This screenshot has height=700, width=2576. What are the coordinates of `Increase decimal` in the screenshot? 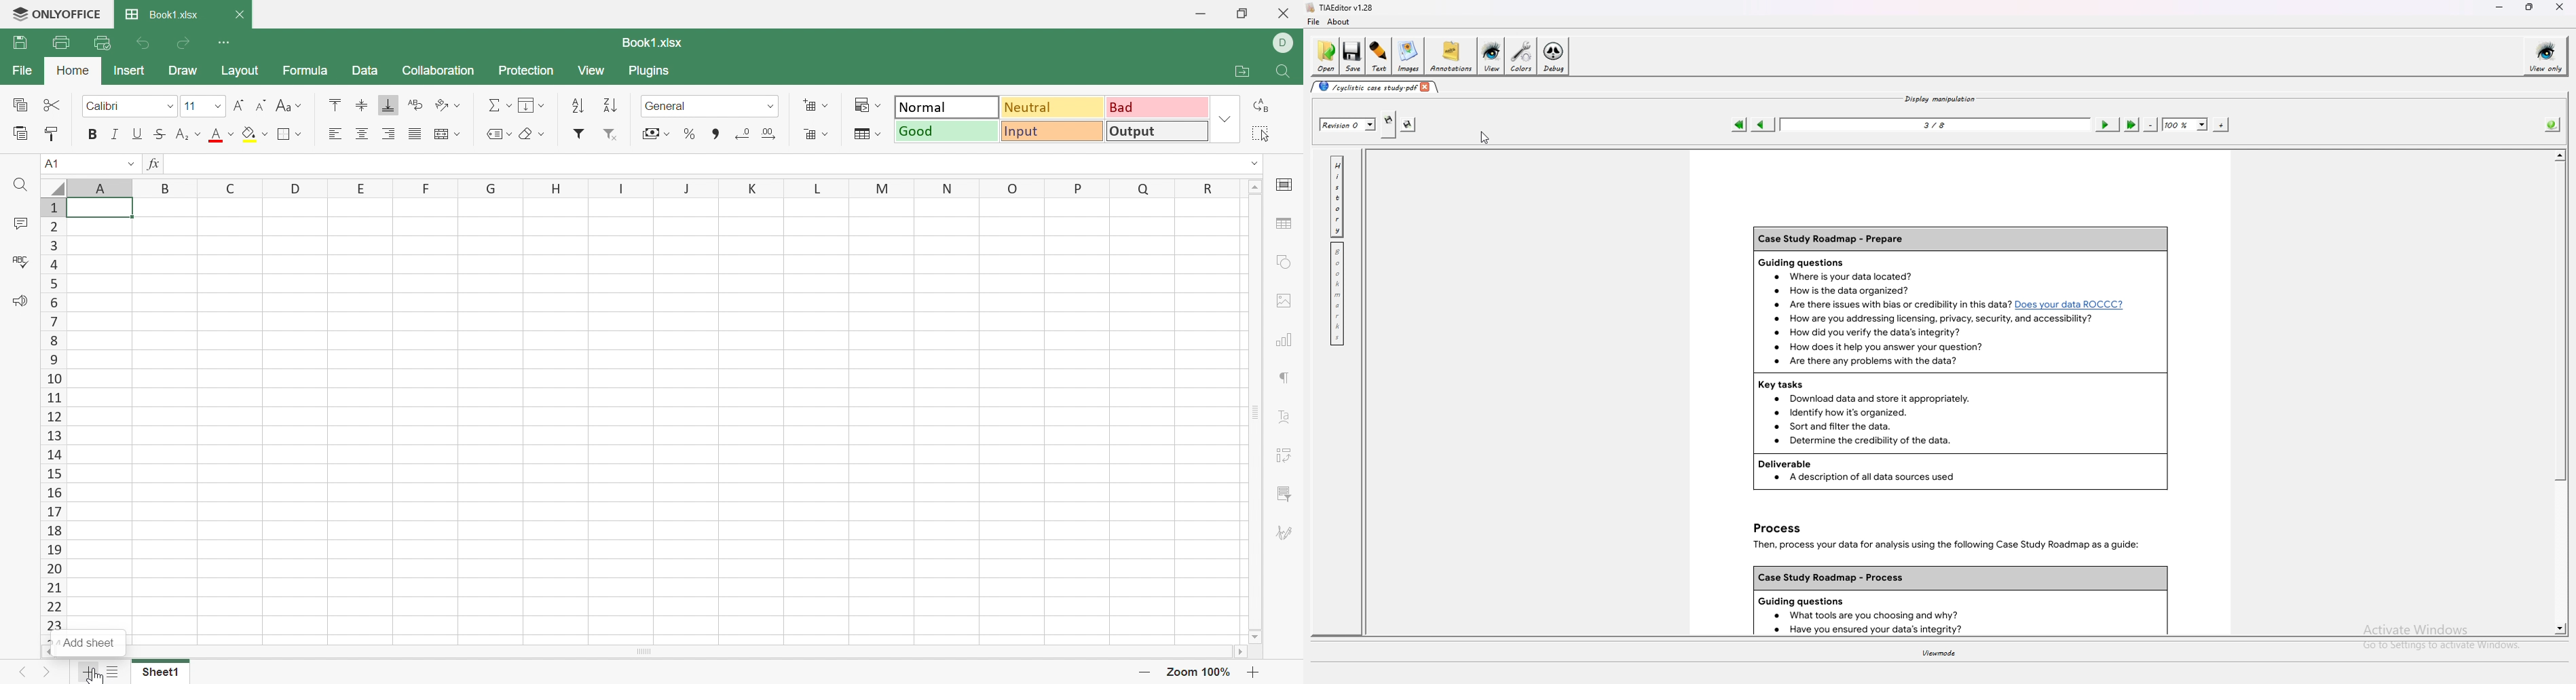 It's located at (769, 134).